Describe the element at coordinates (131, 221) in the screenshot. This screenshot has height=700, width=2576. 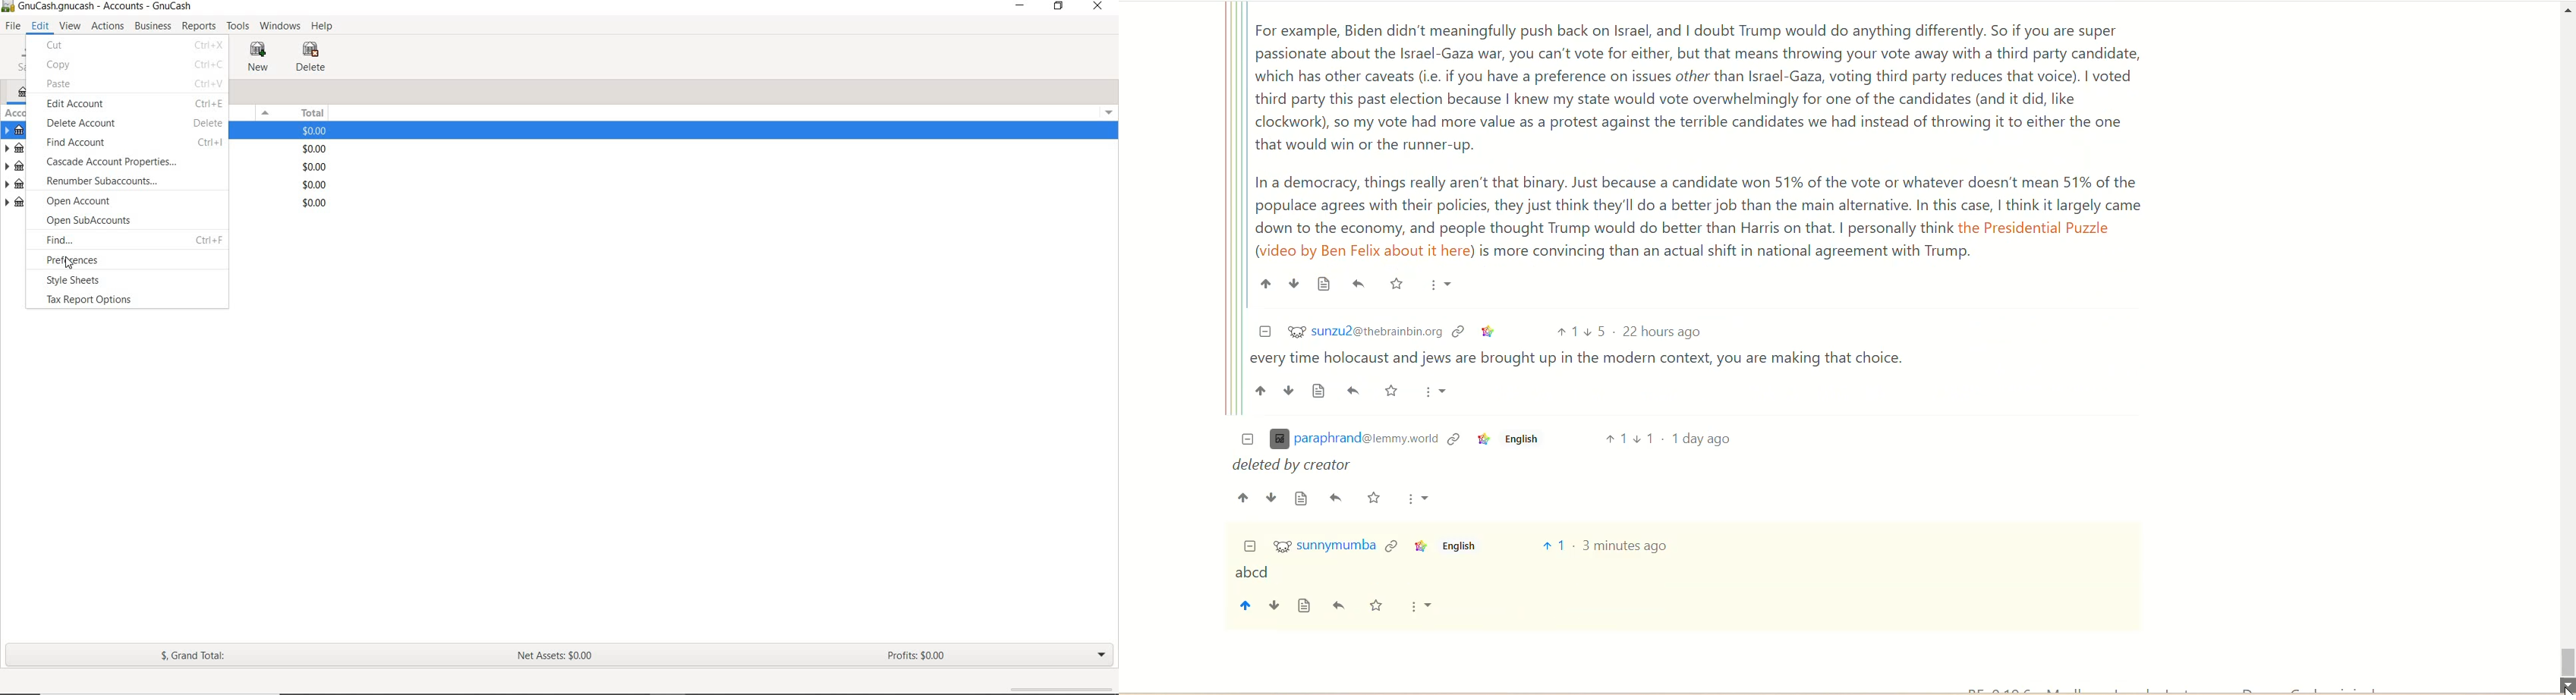
I see `OPEN SUBACCOUNTS` at that location.